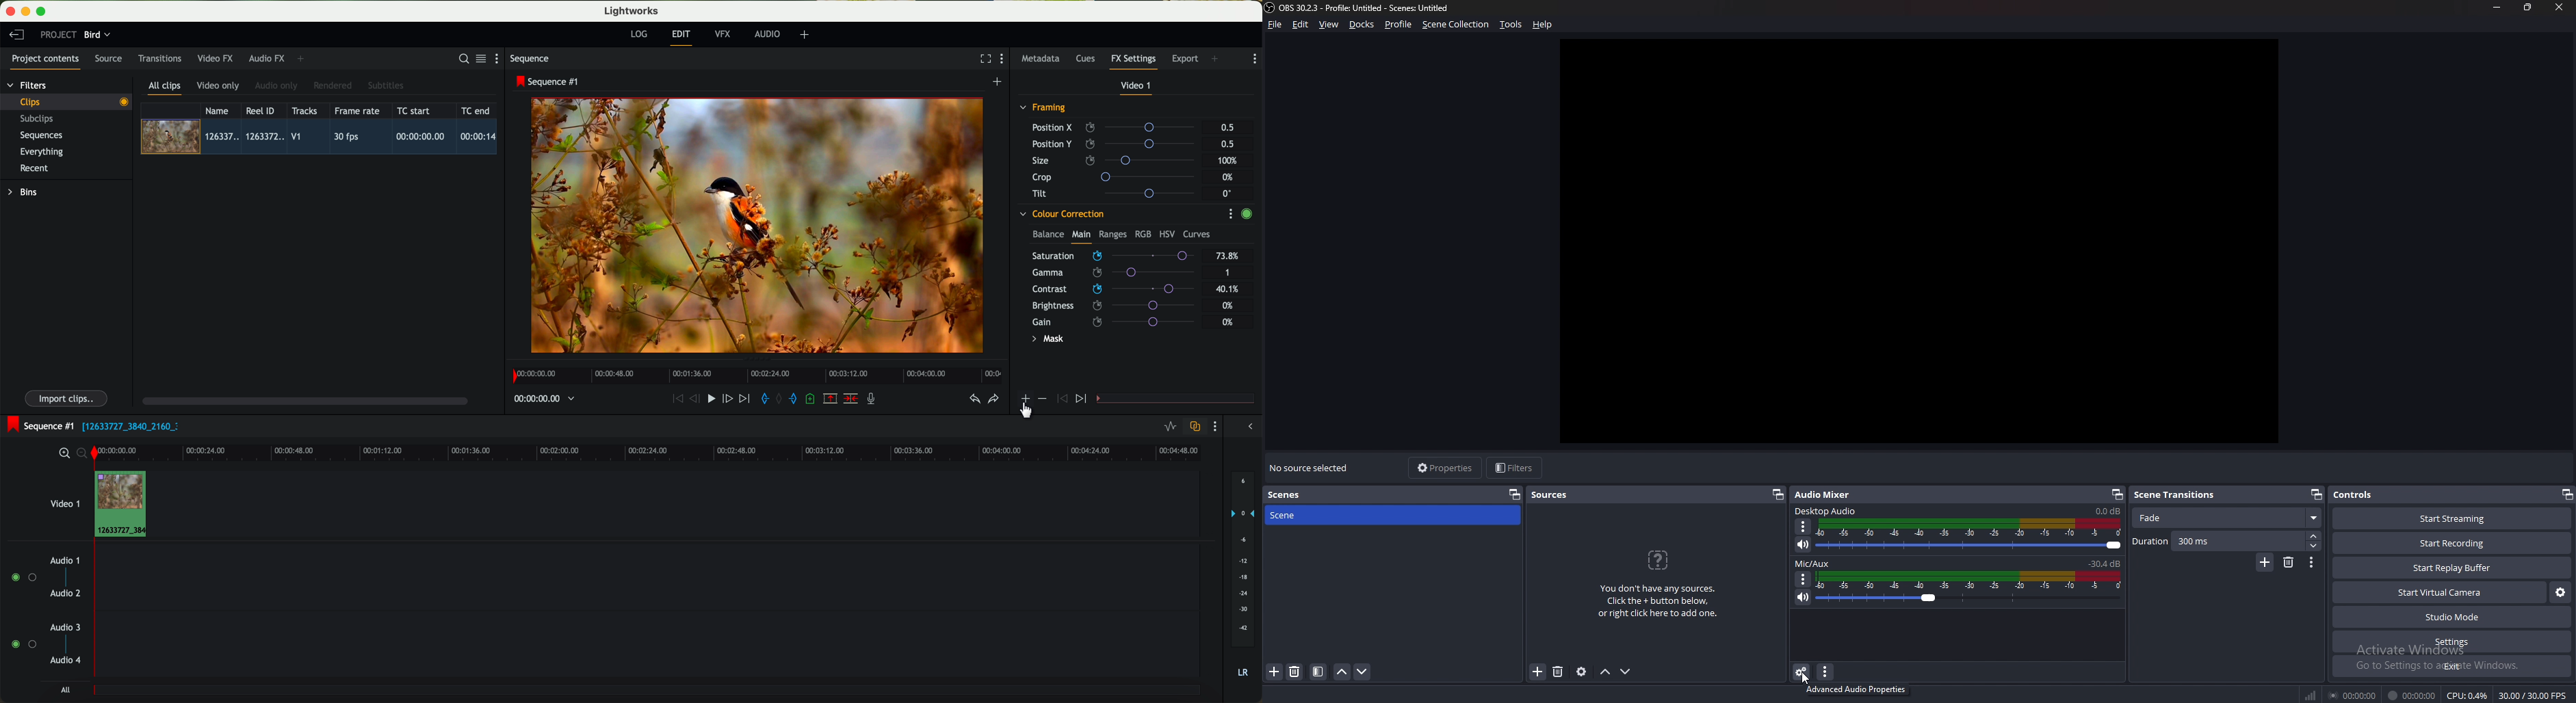 The image size is (2576, 728). Describe the element at coordinates (1271, 7) in the screenshot. I see `obs logo` at that location.